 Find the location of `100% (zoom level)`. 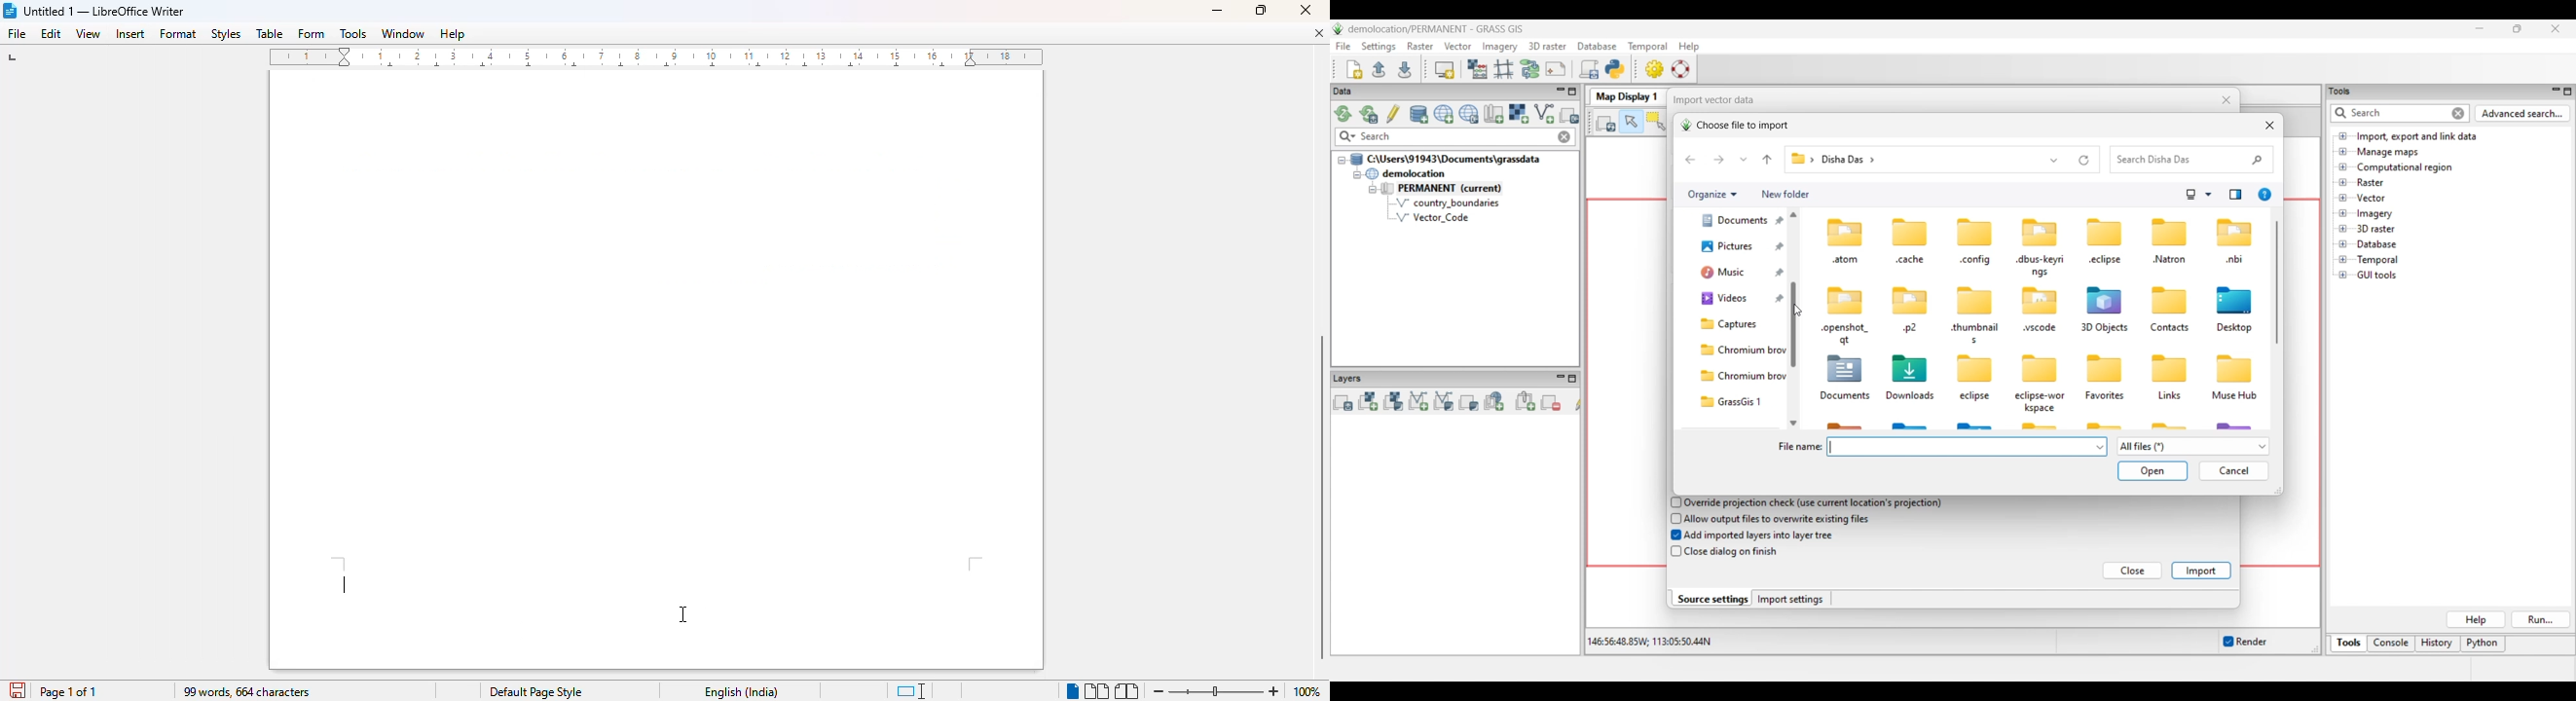

100% (zoom level) is located at coordinates (1307, 691).